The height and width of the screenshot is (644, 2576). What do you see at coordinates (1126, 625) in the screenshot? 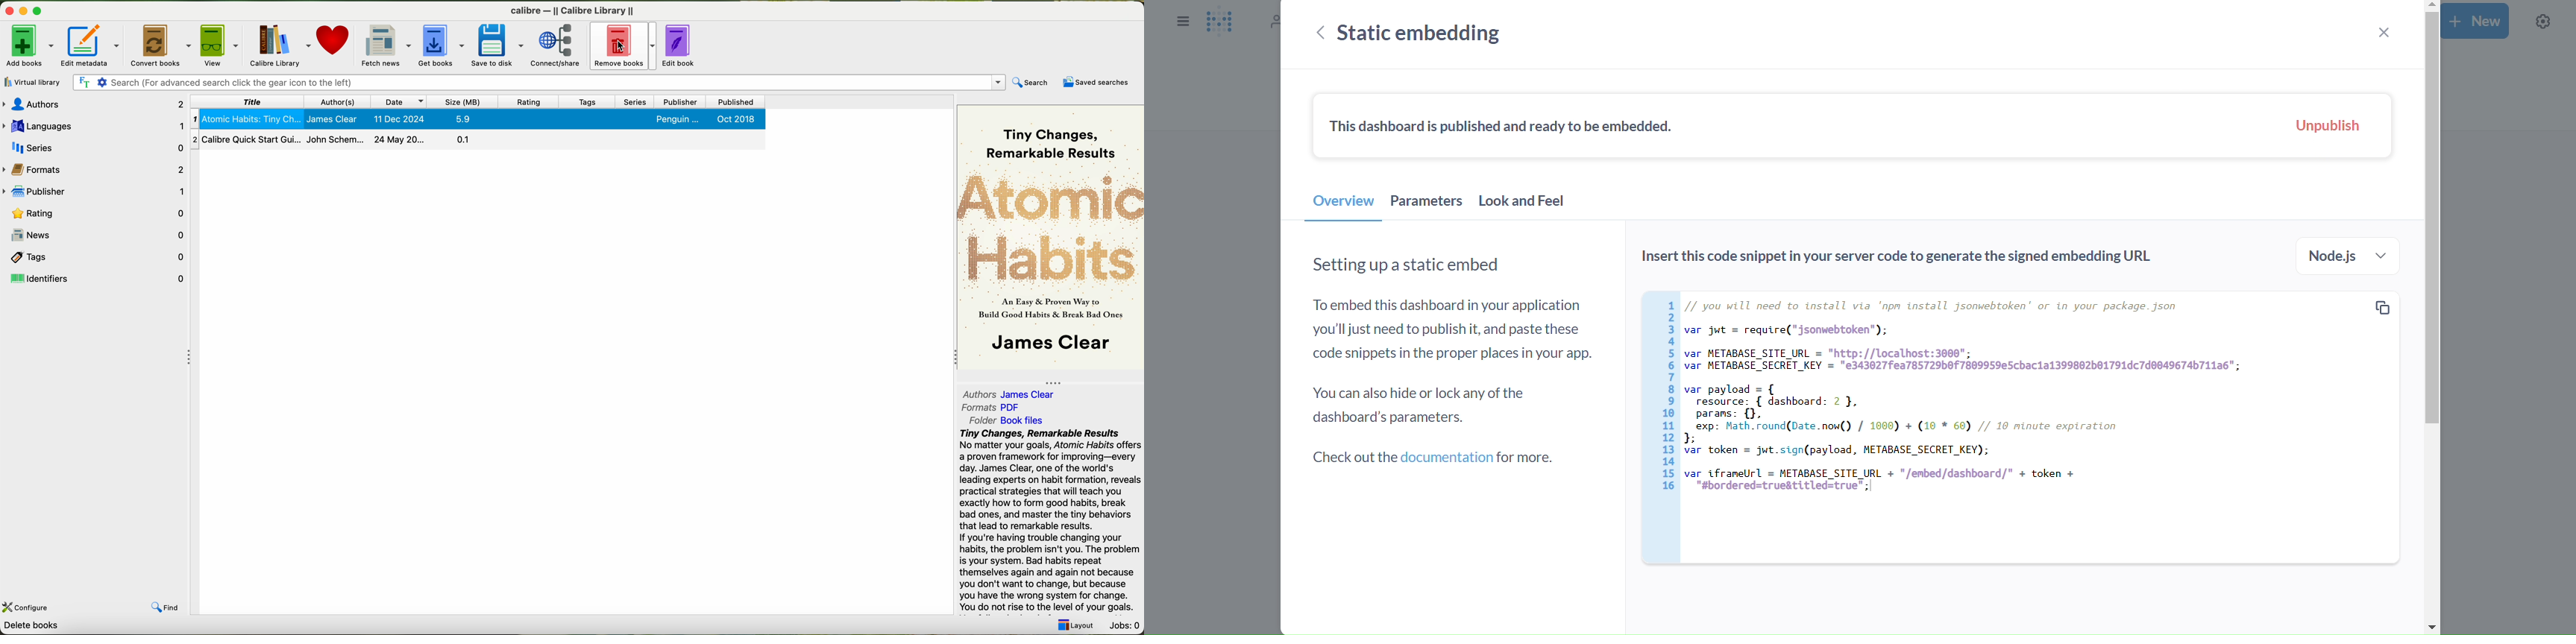
I see `Jobs: 0` at bounding box center [1126, 625].